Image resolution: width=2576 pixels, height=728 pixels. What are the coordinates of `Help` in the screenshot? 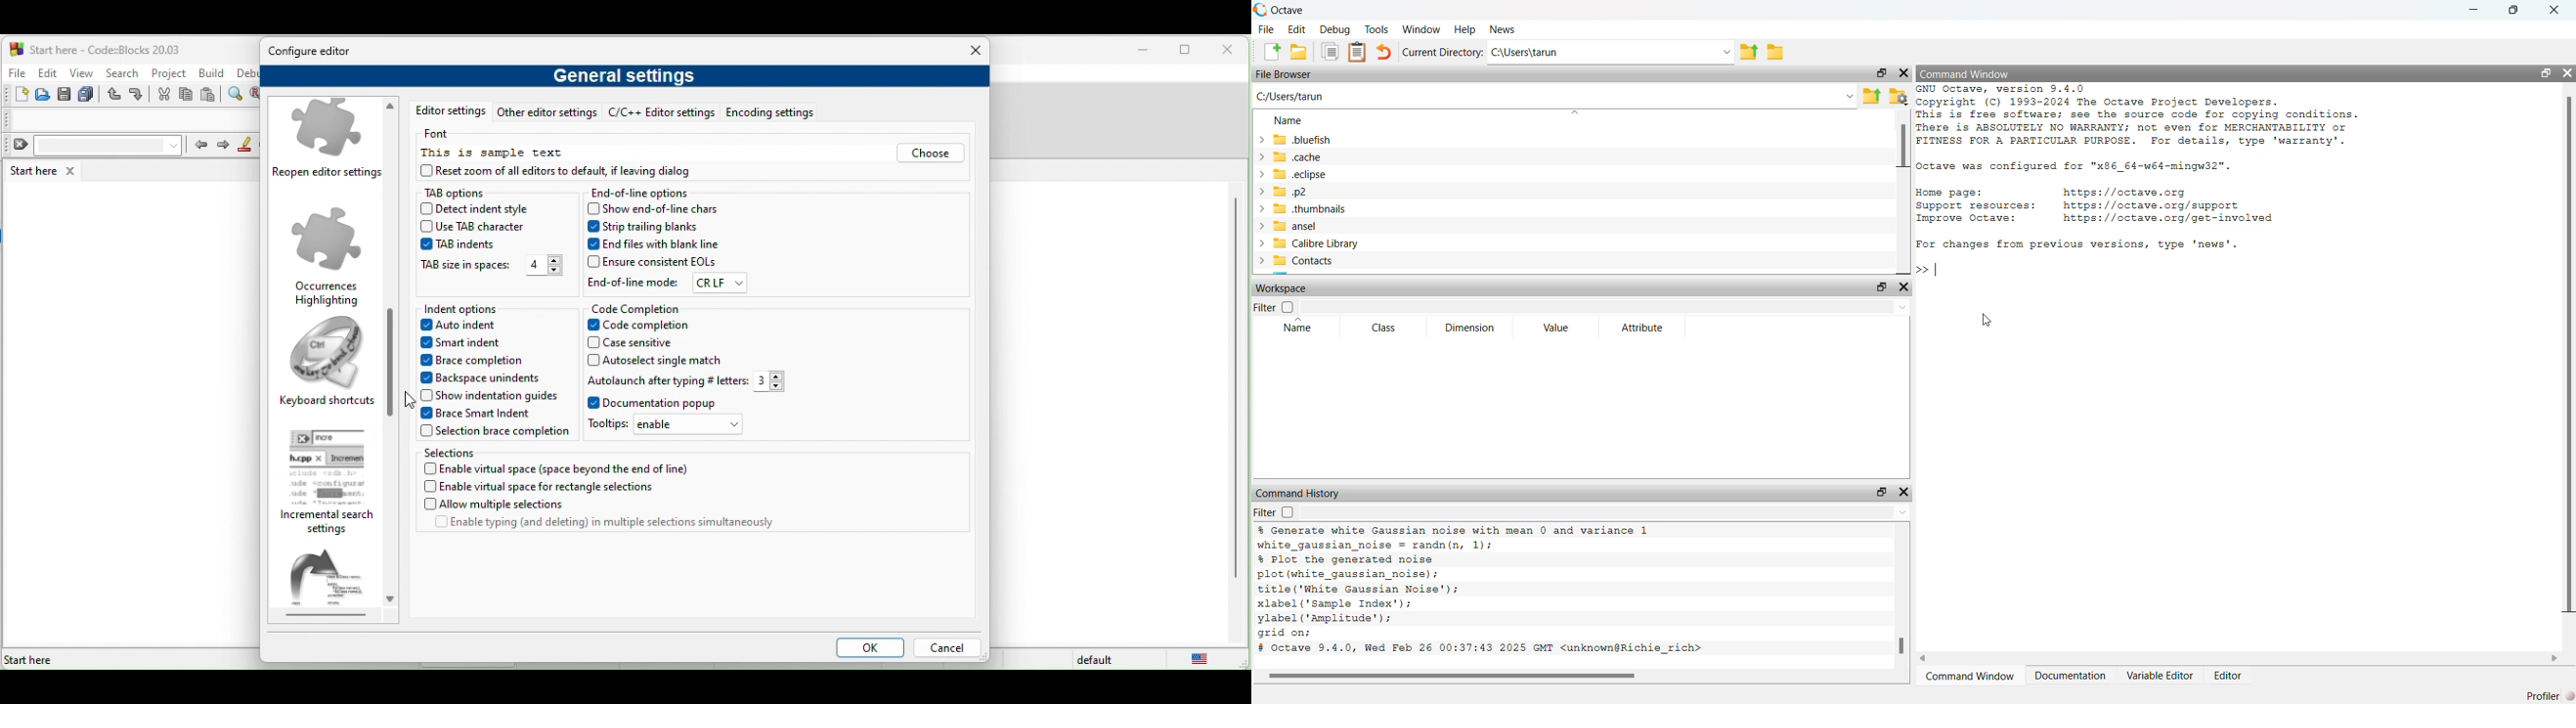 It's located at (1464, 30).